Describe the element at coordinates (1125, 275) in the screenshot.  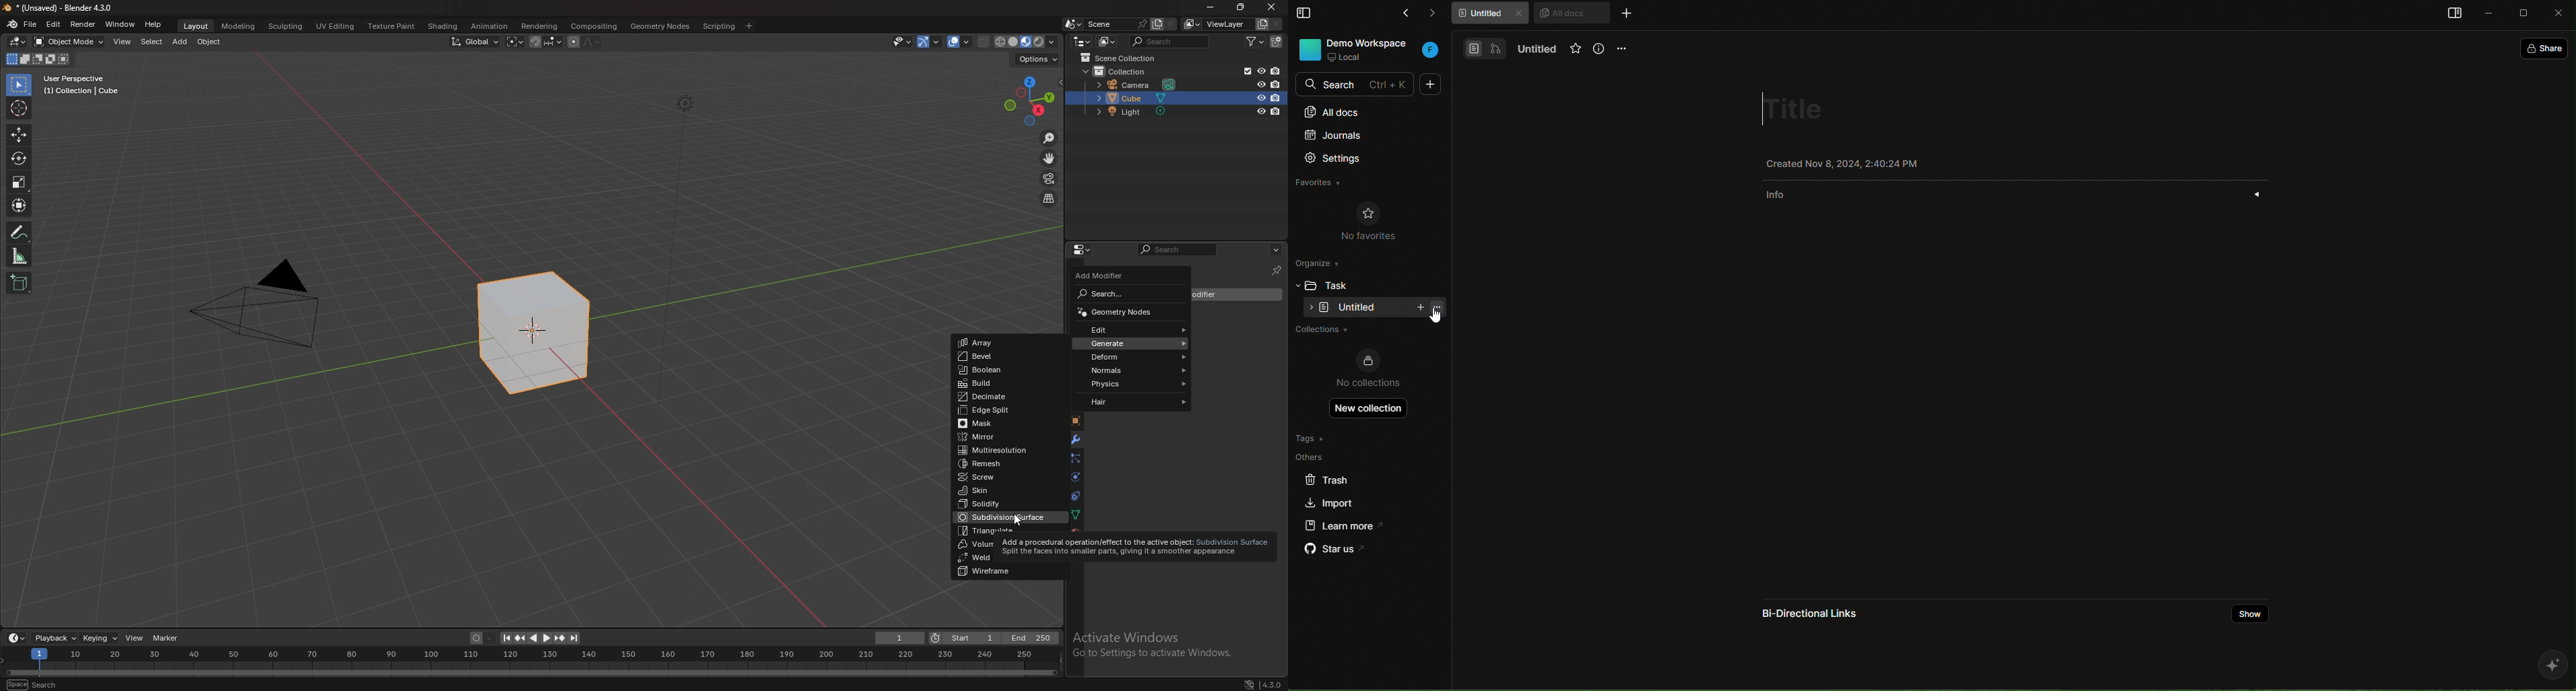
I see `add modifier` at that location.